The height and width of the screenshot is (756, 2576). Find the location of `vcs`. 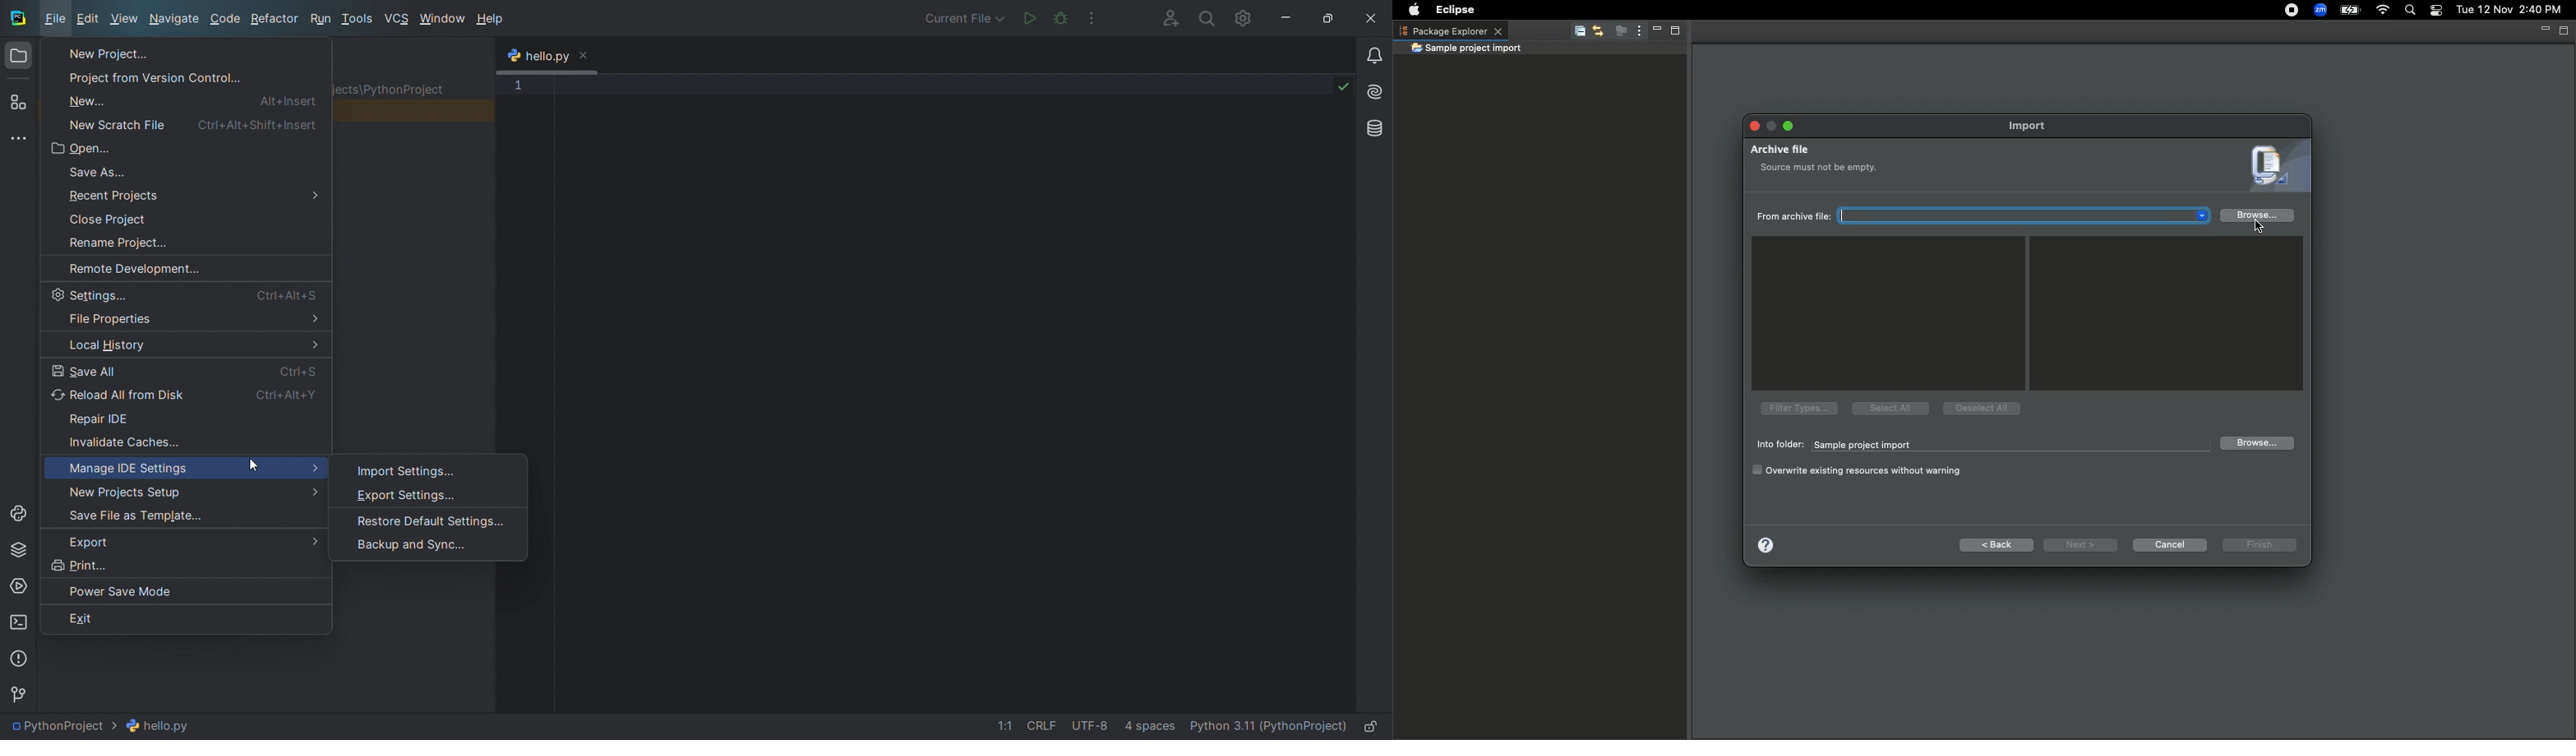

vcs is located at coordinates (397, 19).